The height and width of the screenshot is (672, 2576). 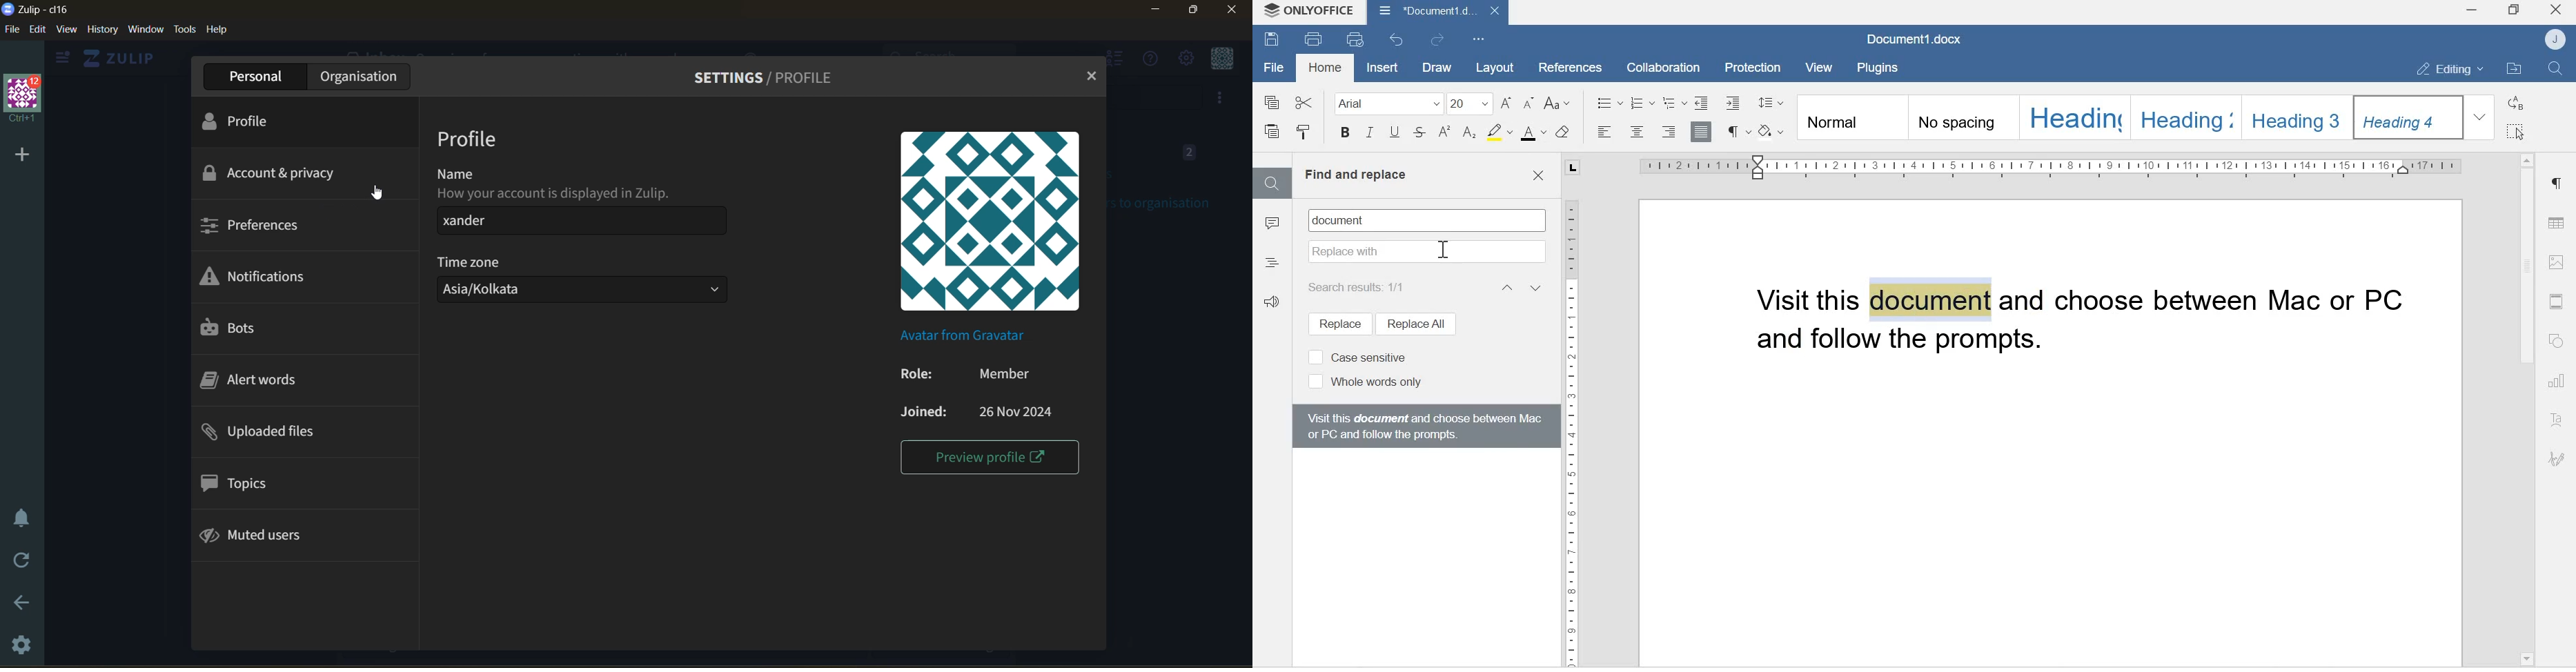 What do you see at coordinates (579, 260) in the screenshot?
I see `time zone:` at bounding box center [579, 260].